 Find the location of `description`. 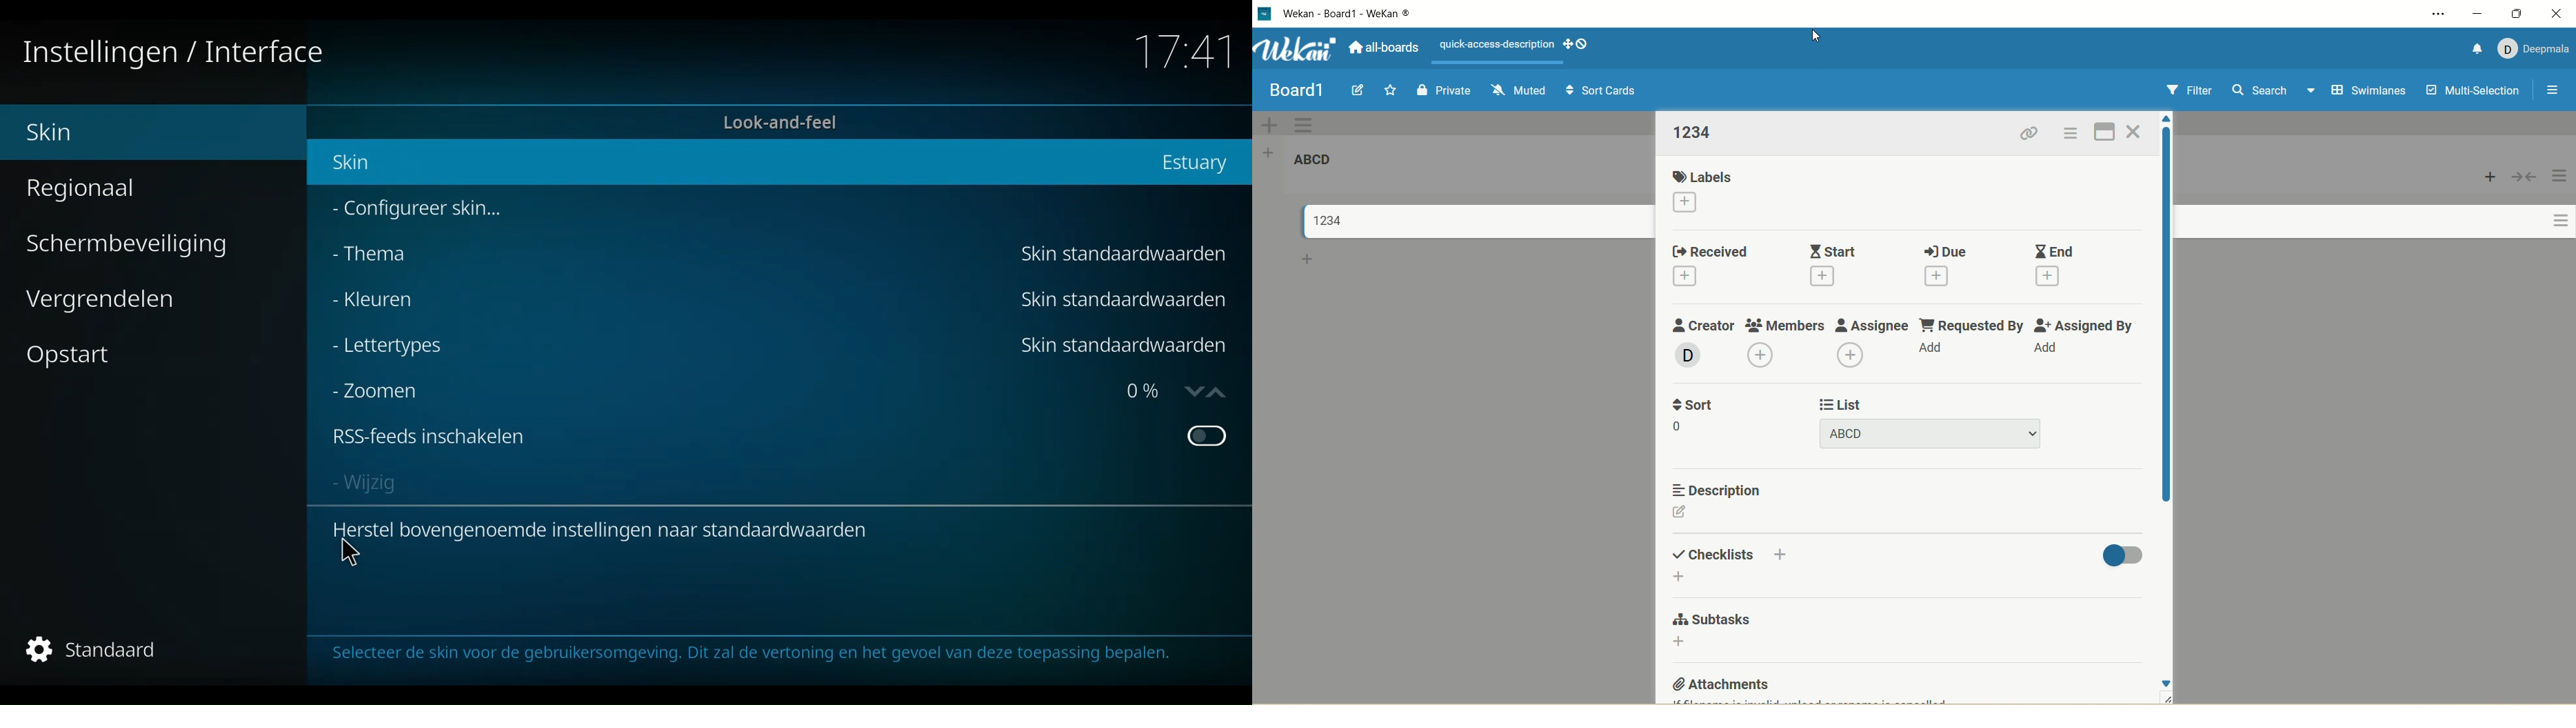

description is located at coordinates (1712, 488).